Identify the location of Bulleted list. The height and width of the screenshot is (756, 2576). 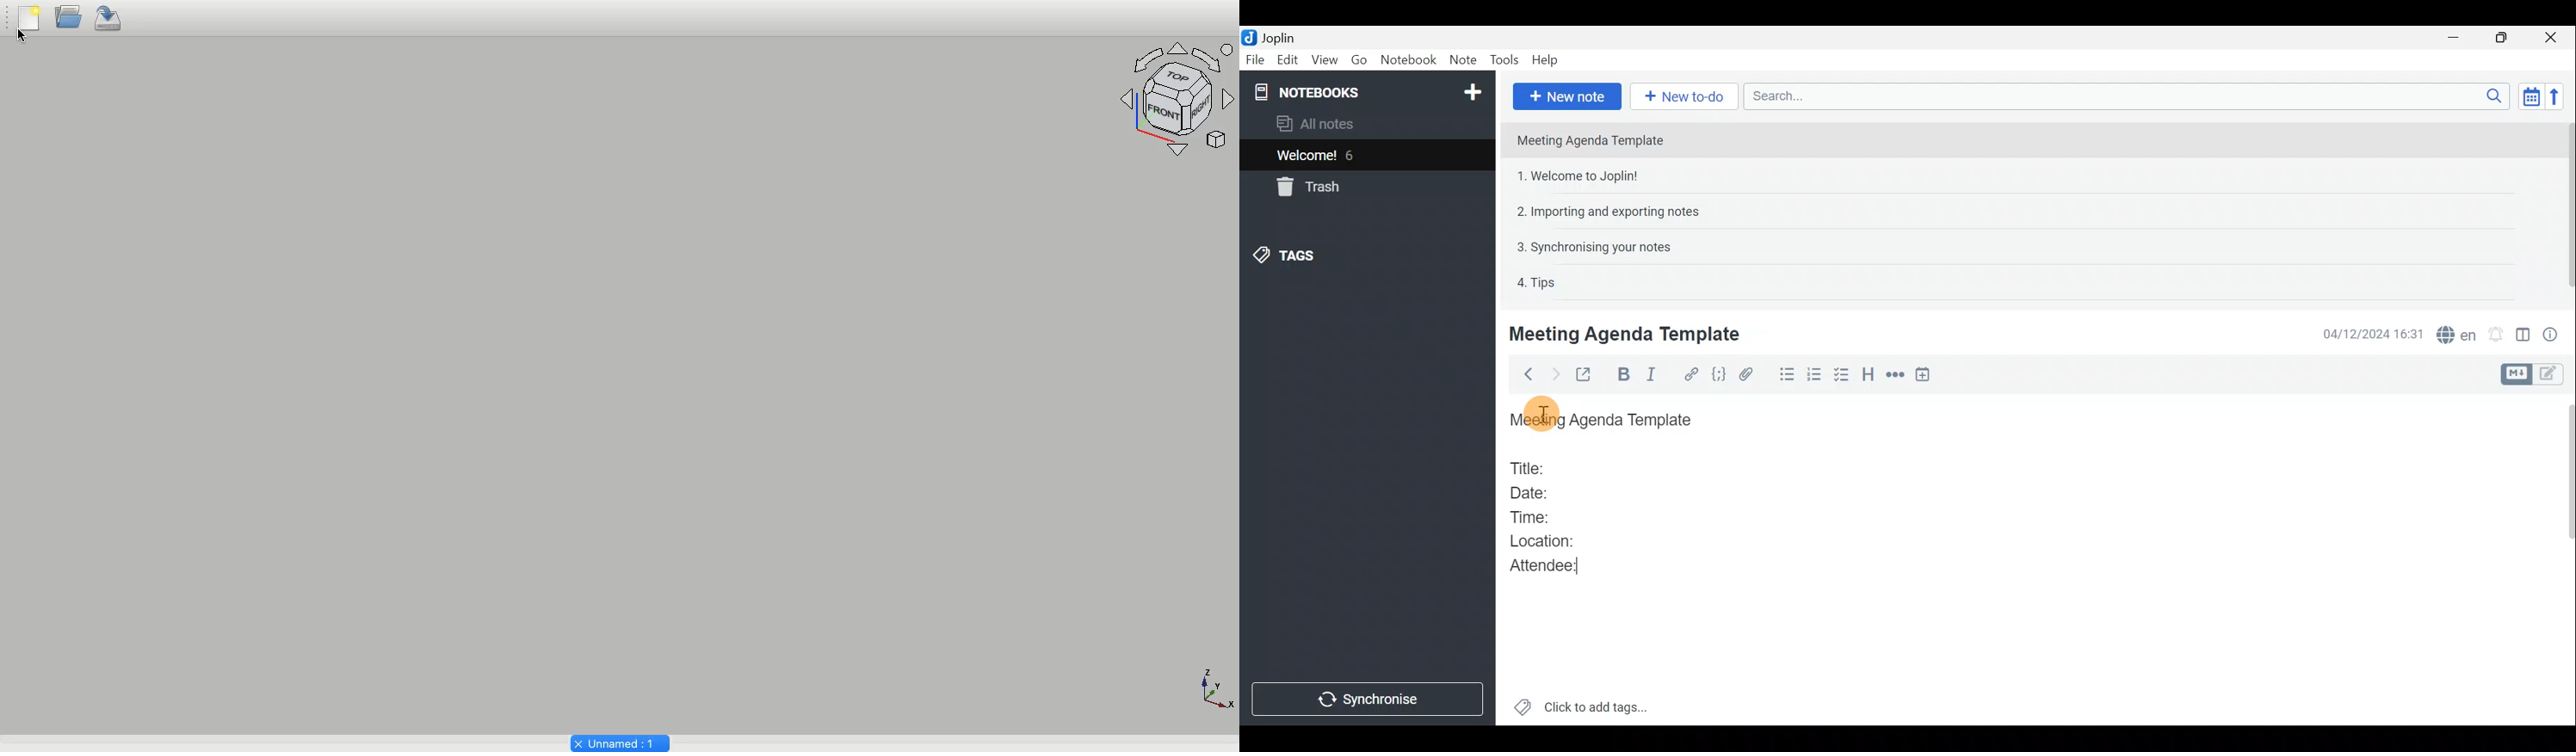
(1786, 375).